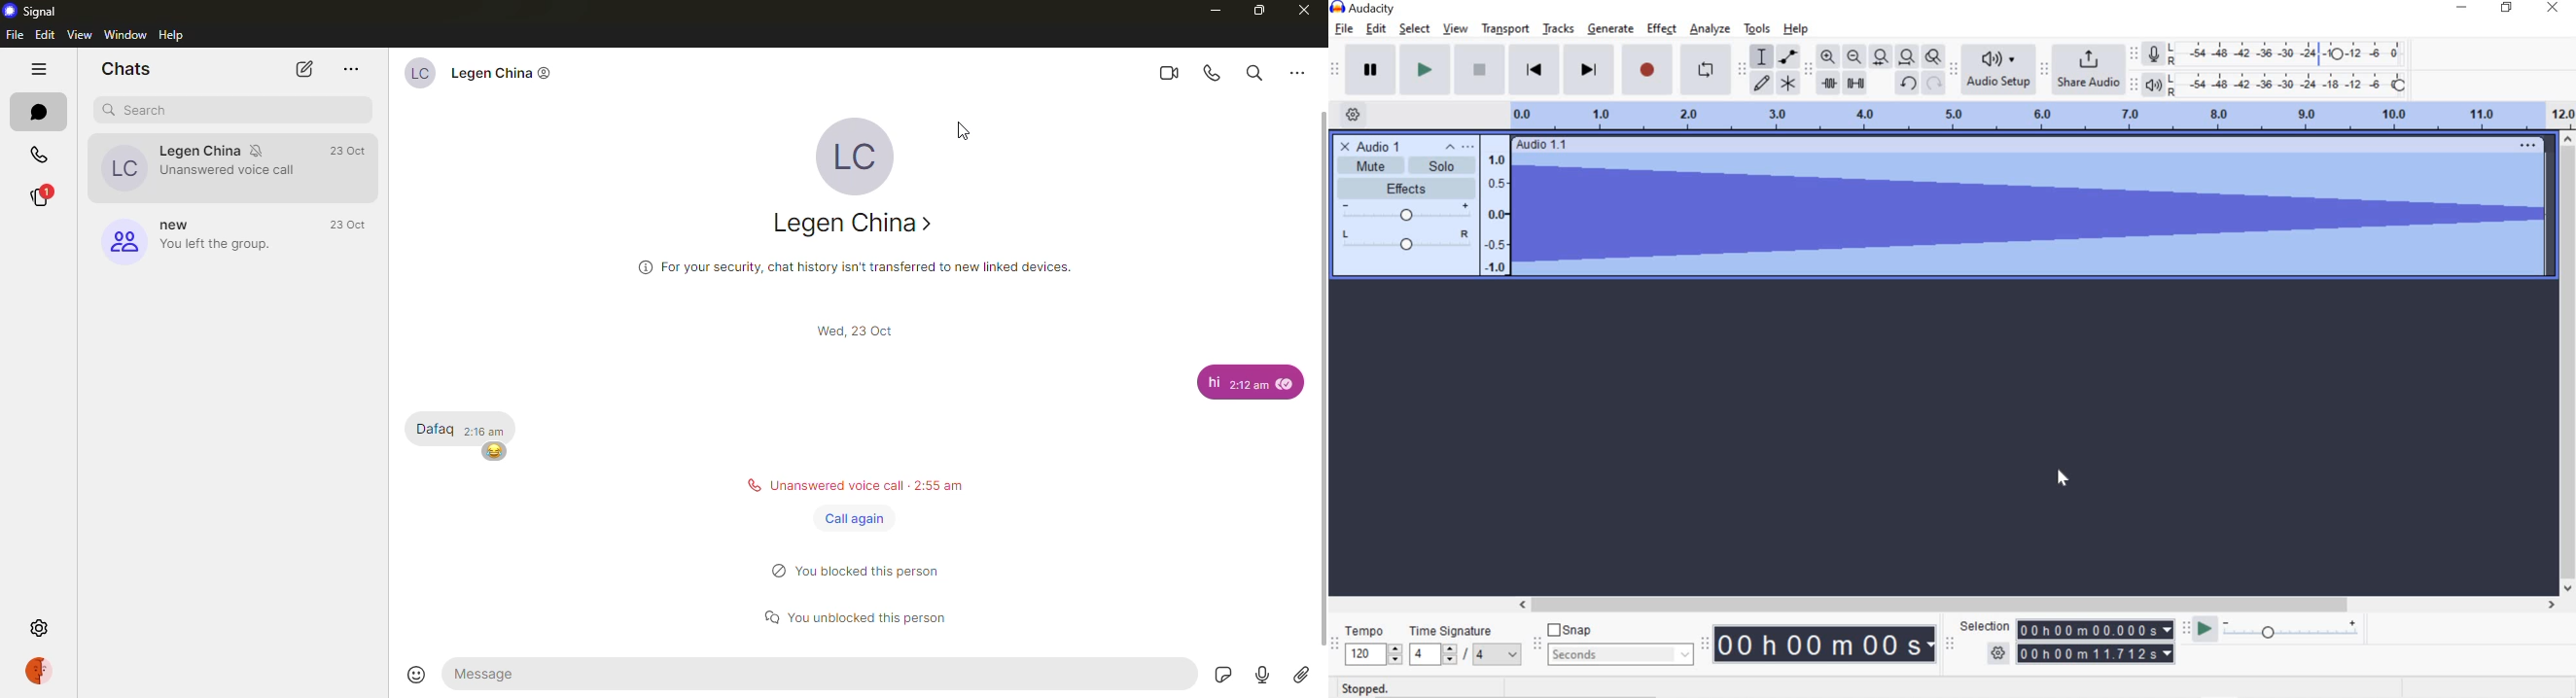 Image resolution: width=2576 pixels, height=700 pixels. Describe the element at coordinates (1302, 678) in the screenshot. I see `attach` at that location.